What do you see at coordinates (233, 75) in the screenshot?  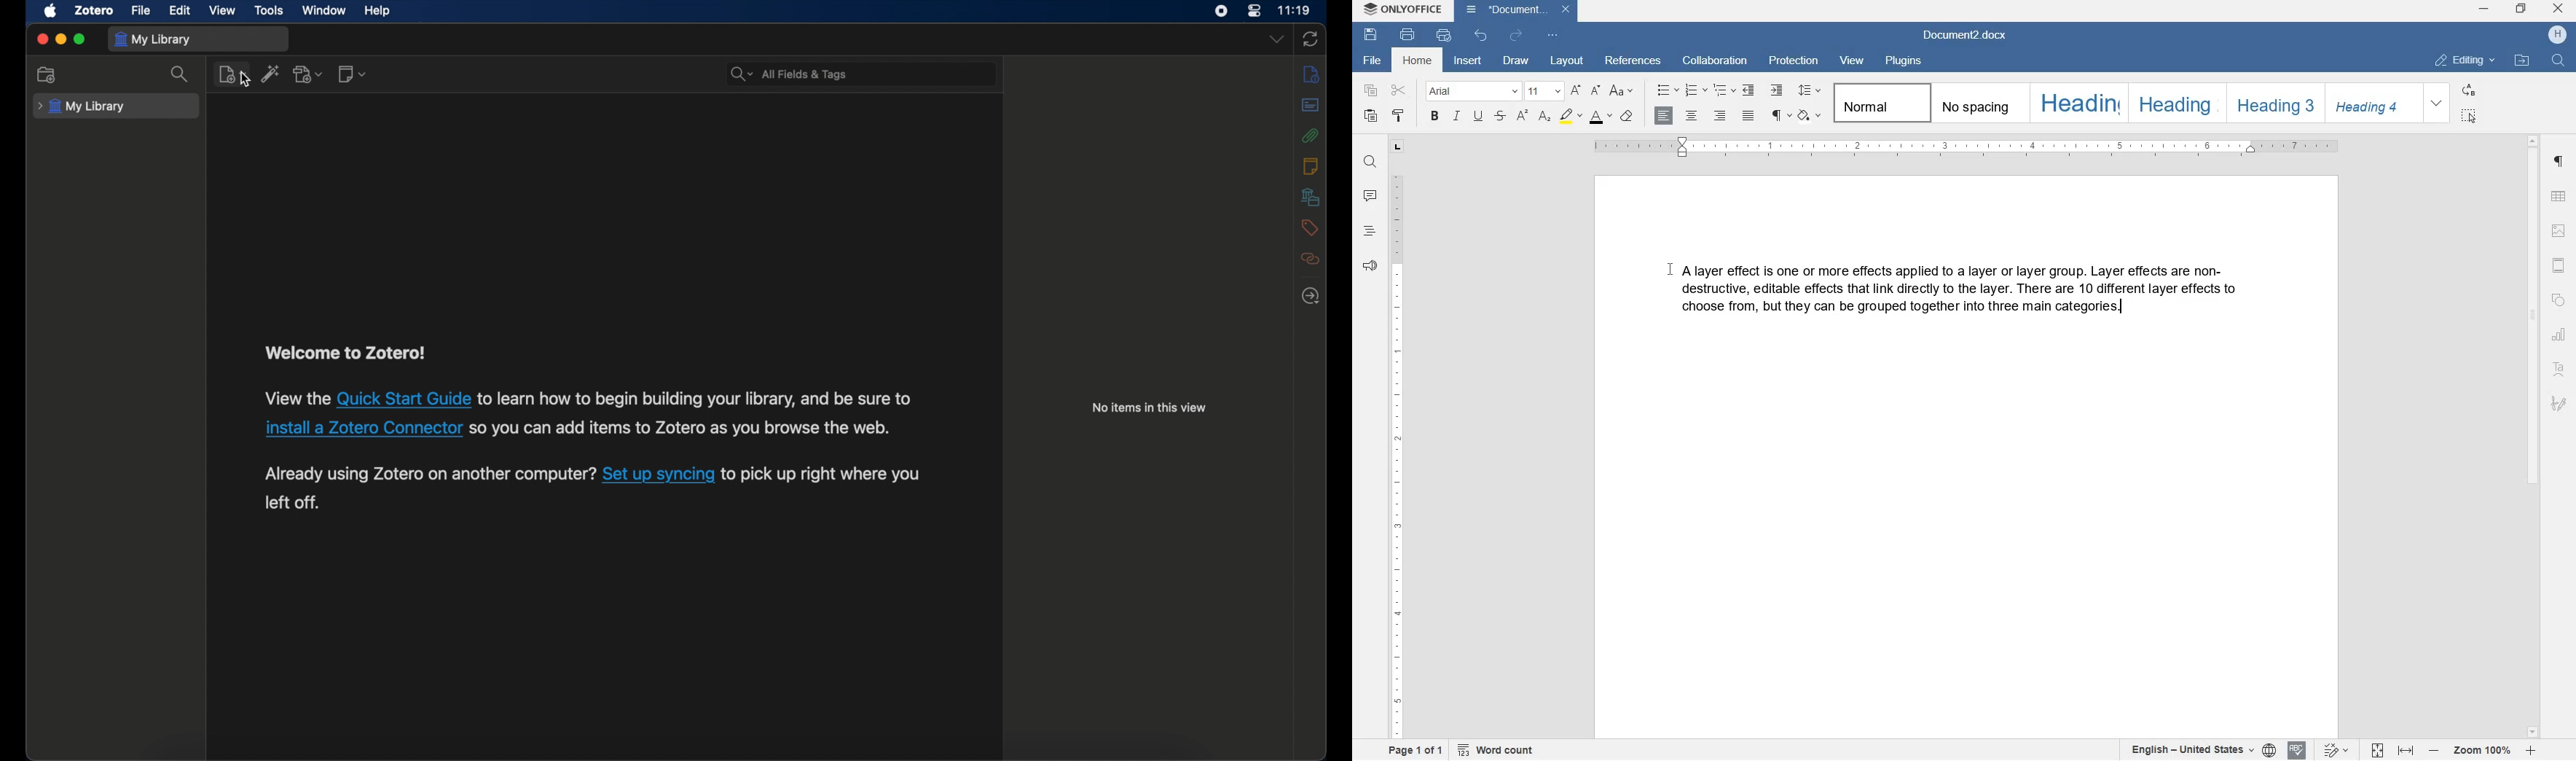 I see `new item` at bounding box center [233, 75].